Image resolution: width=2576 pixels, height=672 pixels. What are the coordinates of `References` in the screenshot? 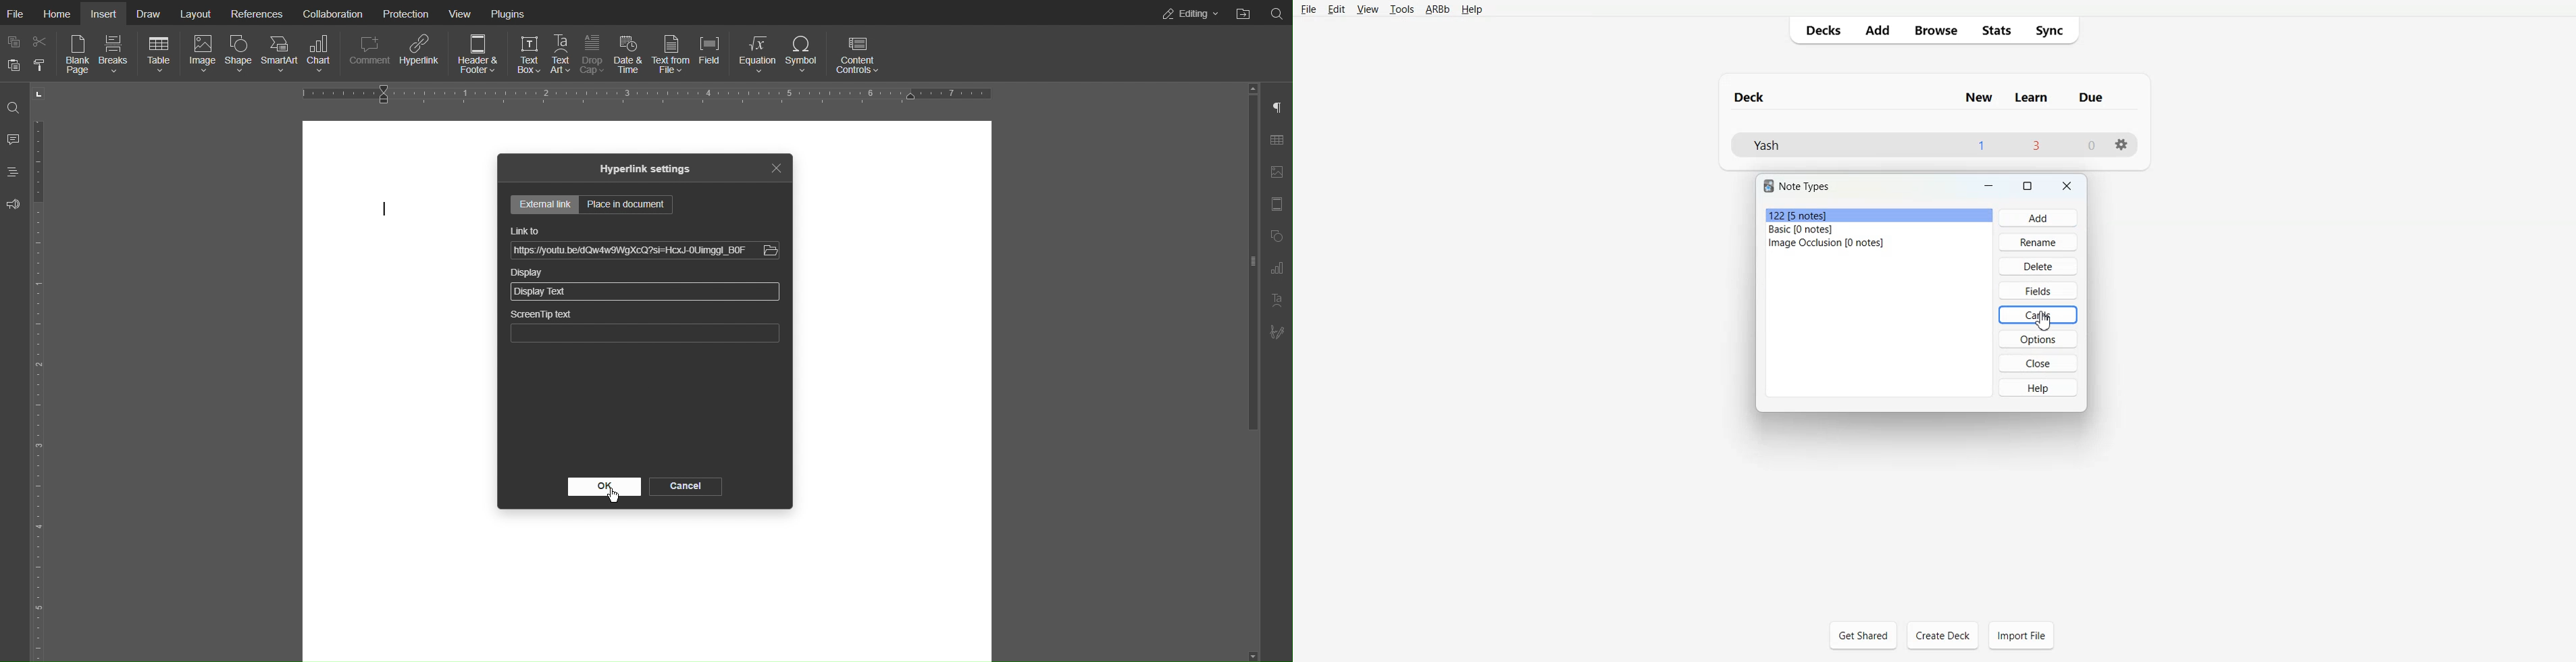 It's located at (255, 13).